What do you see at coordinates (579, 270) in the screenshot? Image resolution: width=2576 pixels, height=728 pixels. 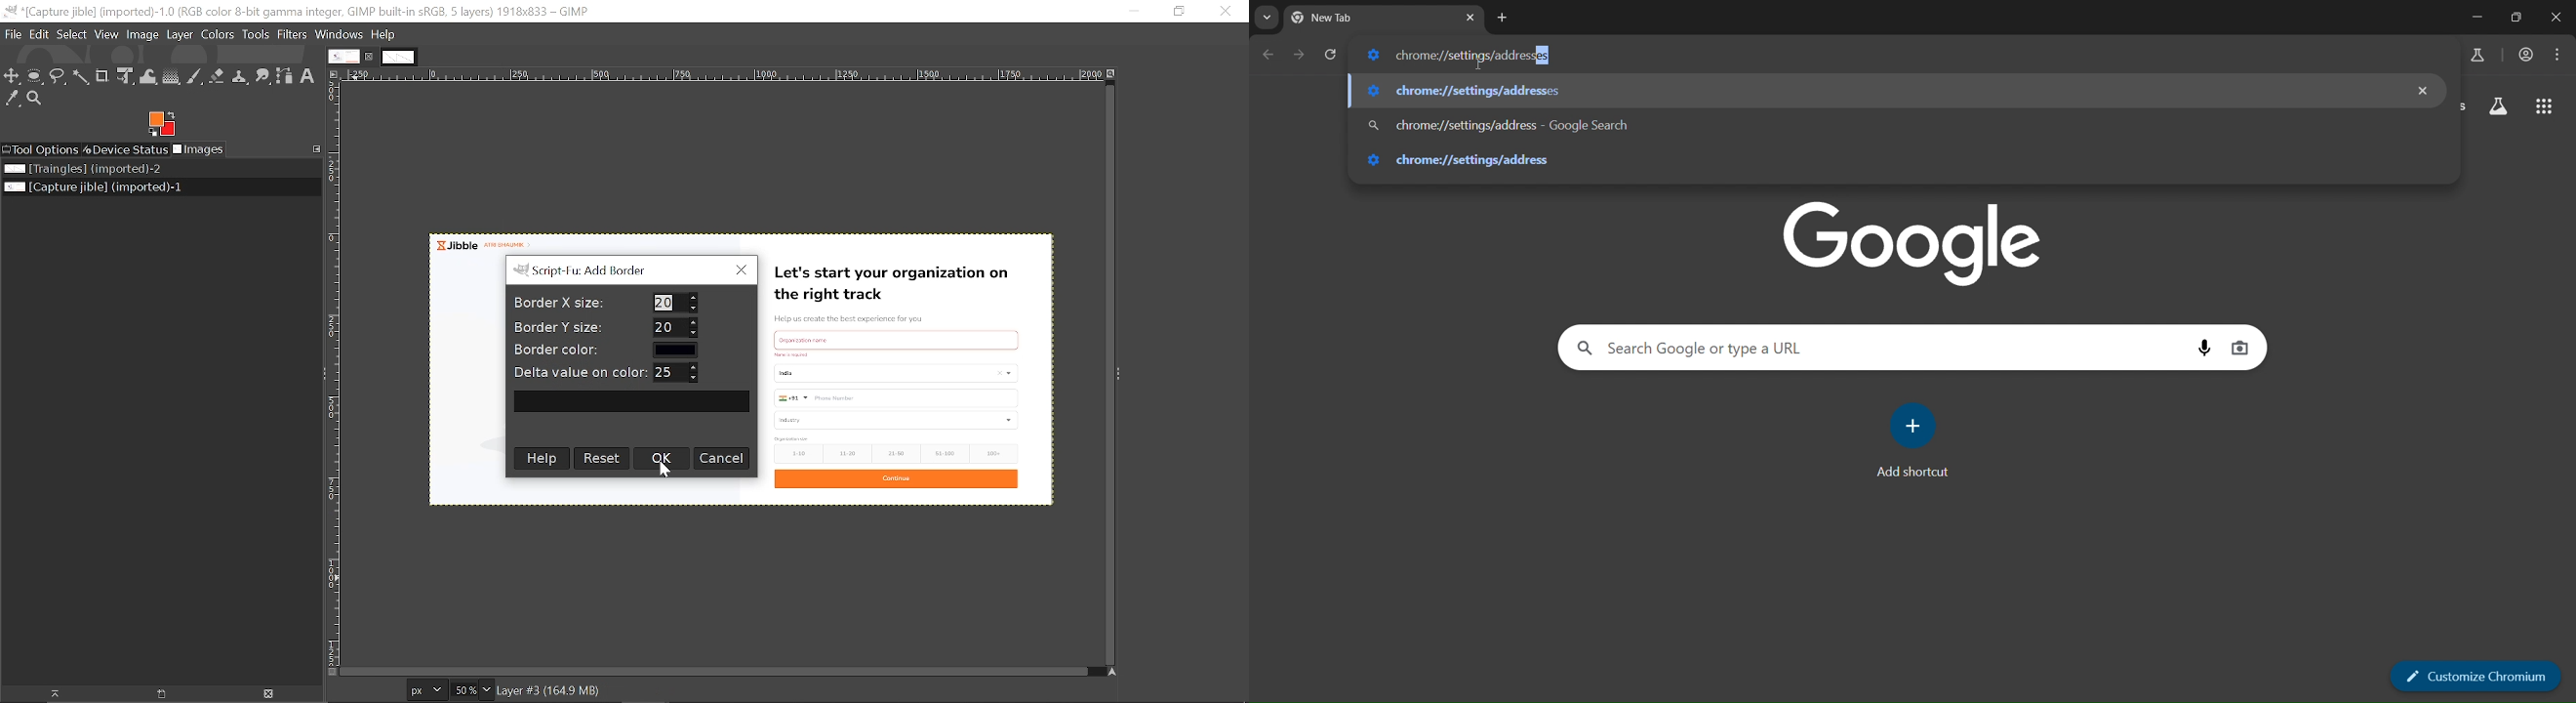 I see `Sript-Tu: Add Border` at bounding box center [579, 270].